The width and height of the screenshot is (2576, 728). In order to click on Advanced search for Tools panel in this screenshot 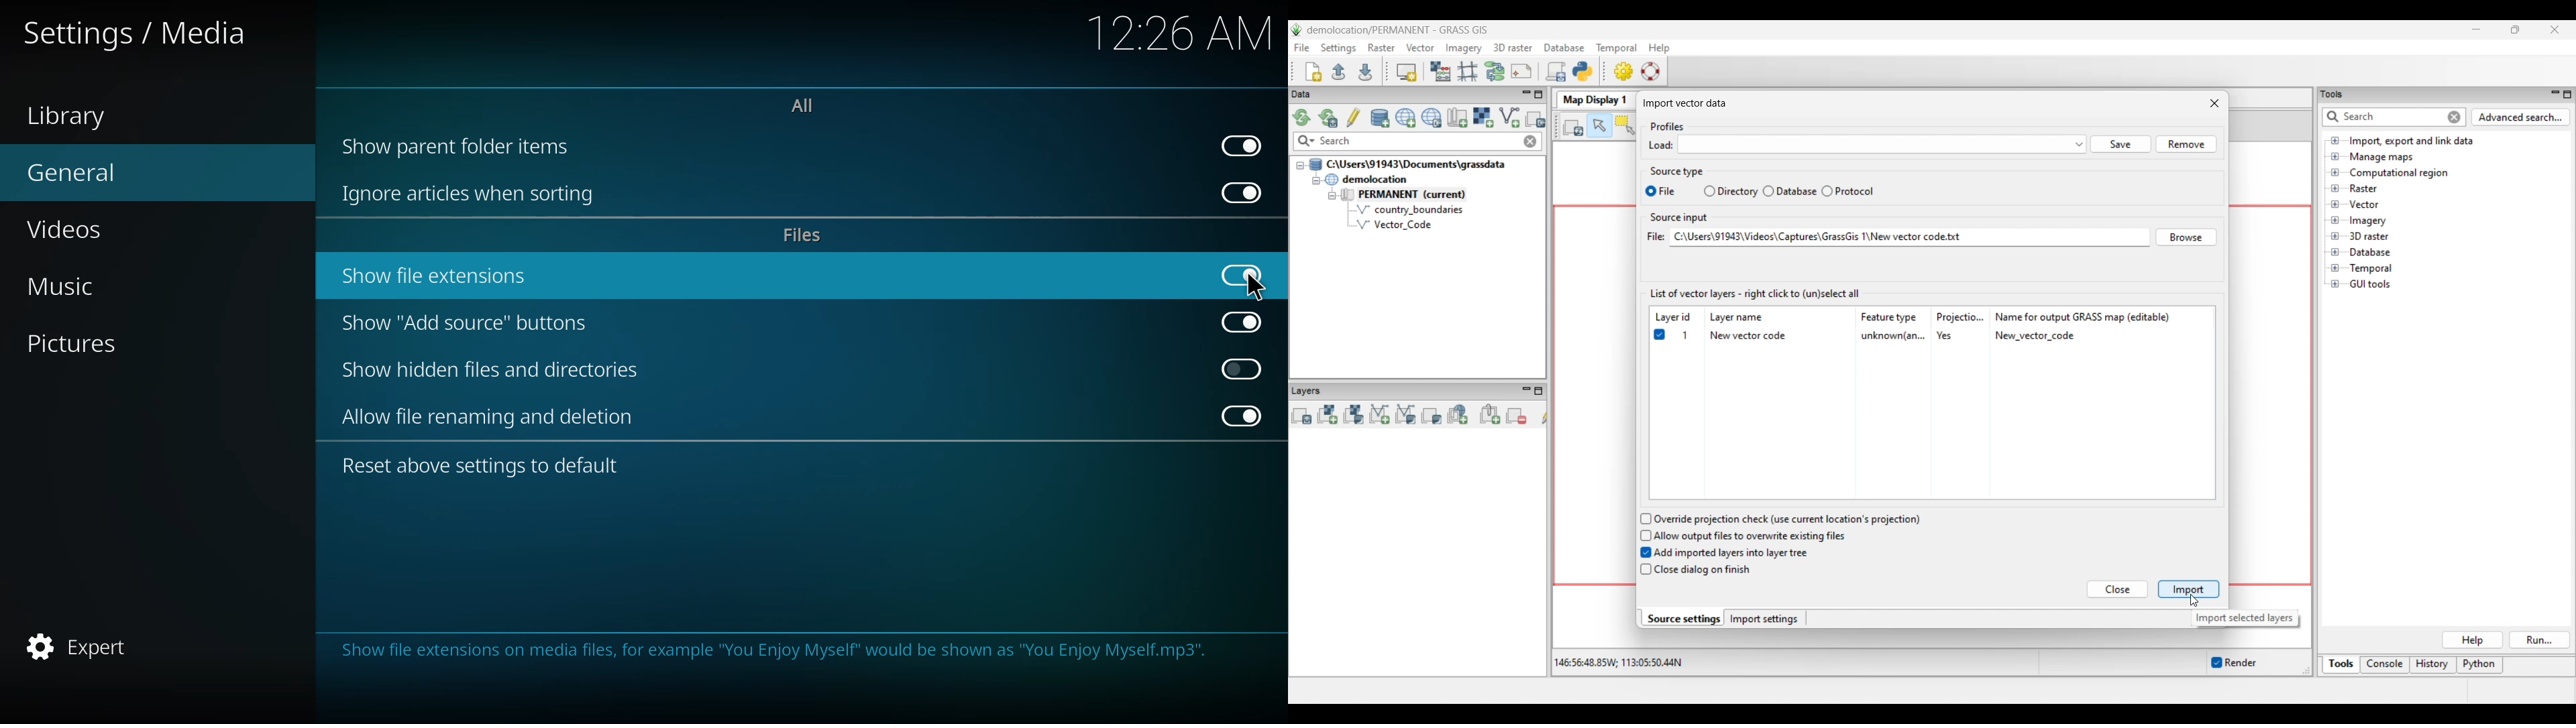, I will do `click(2521, 117)`.